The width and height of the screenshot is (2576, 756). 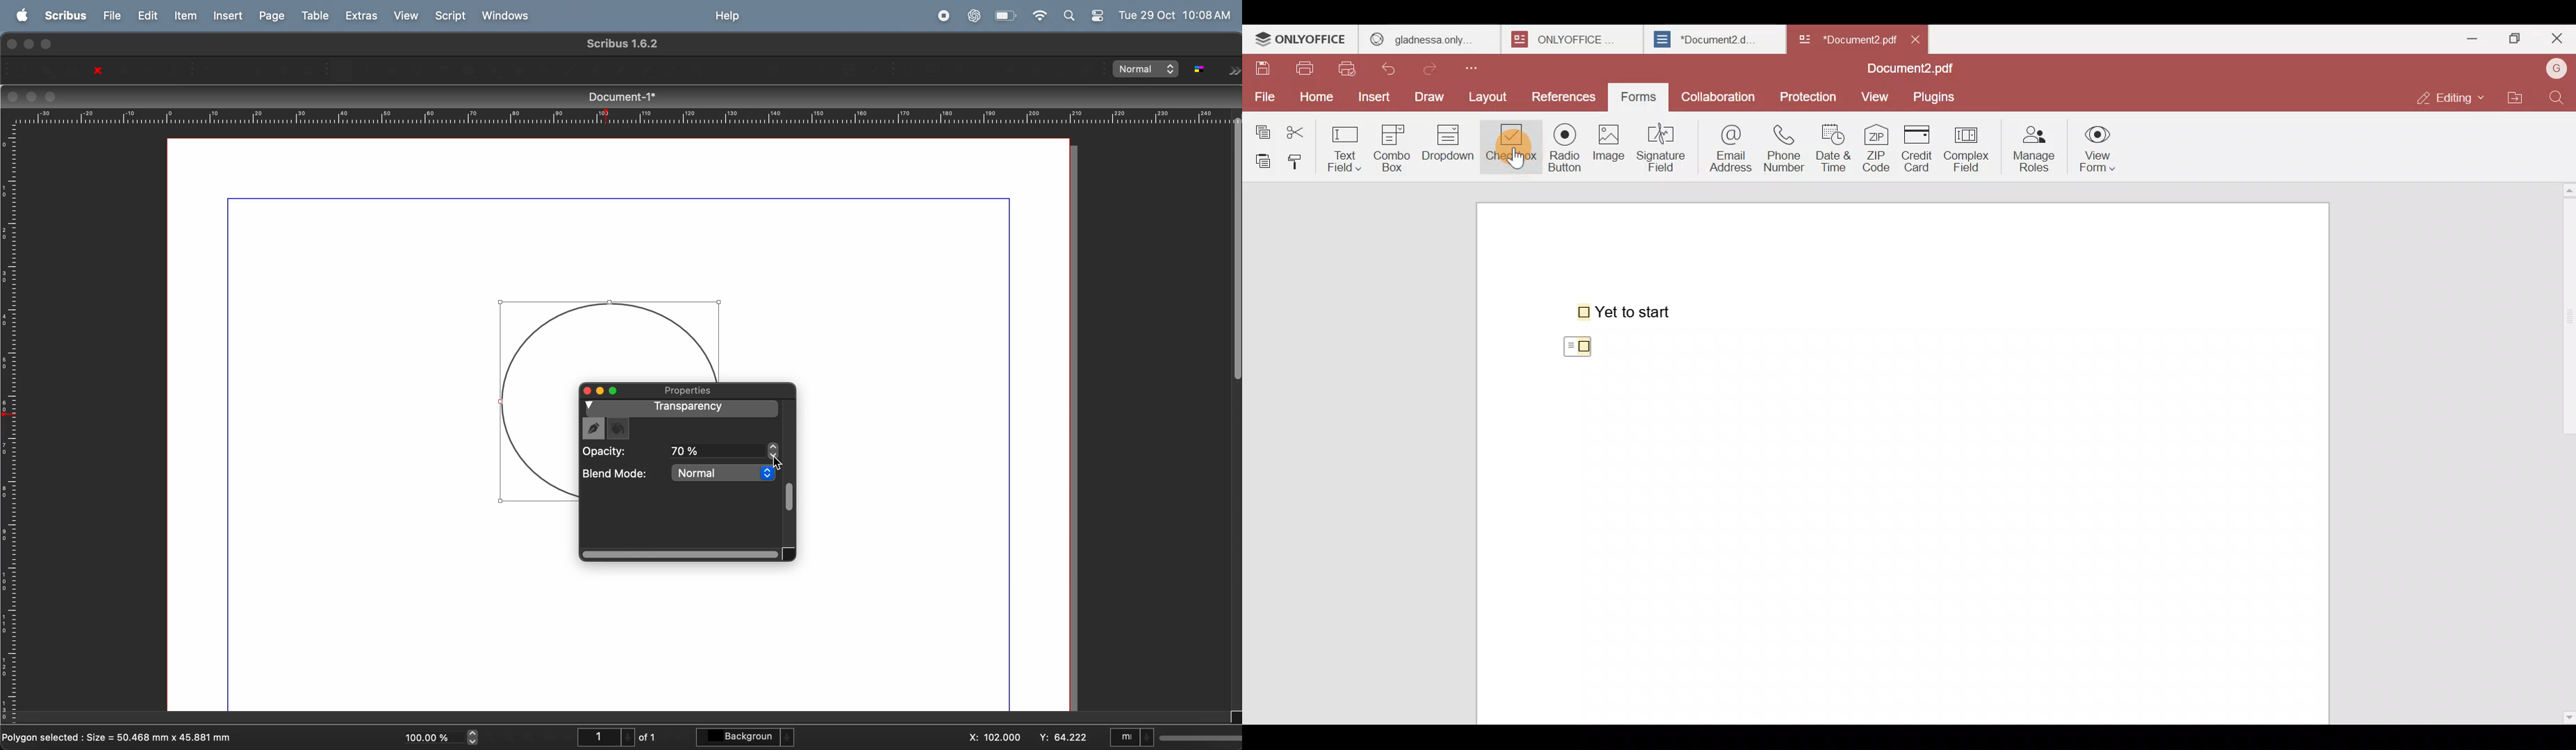 I want to click on toggle color management, so click(x=1205, y=69).